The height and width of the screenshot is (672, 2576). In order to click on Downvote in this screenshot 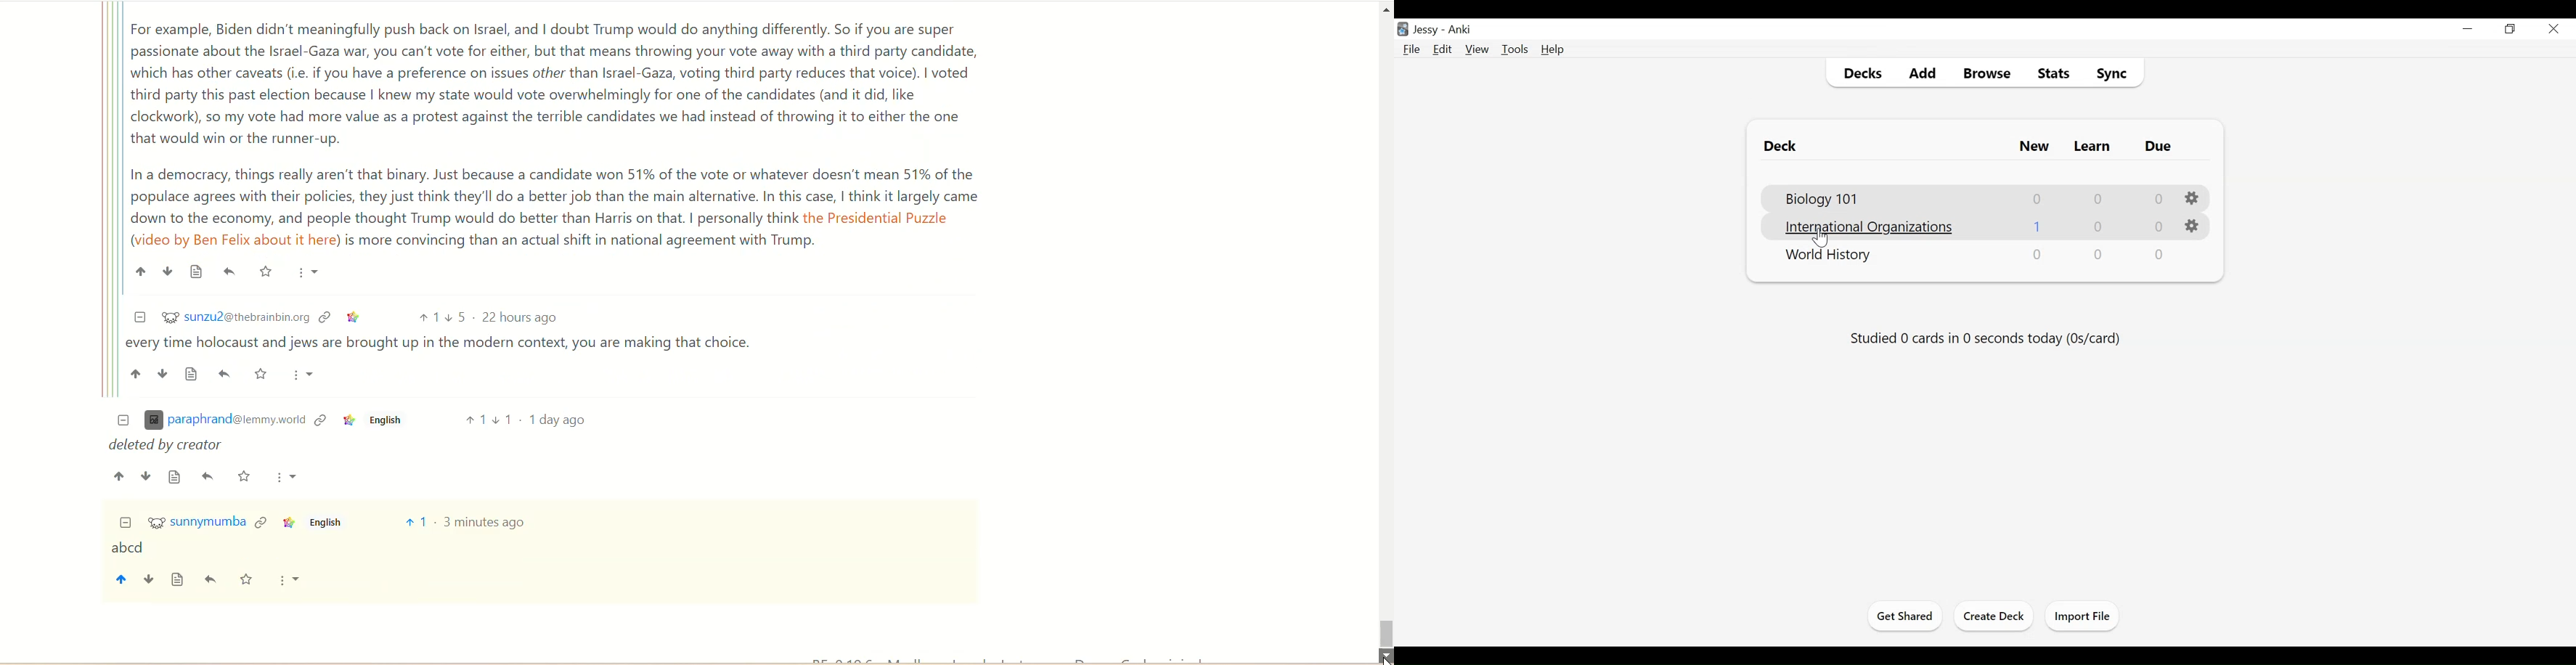, I will do `click(163, 372)`.